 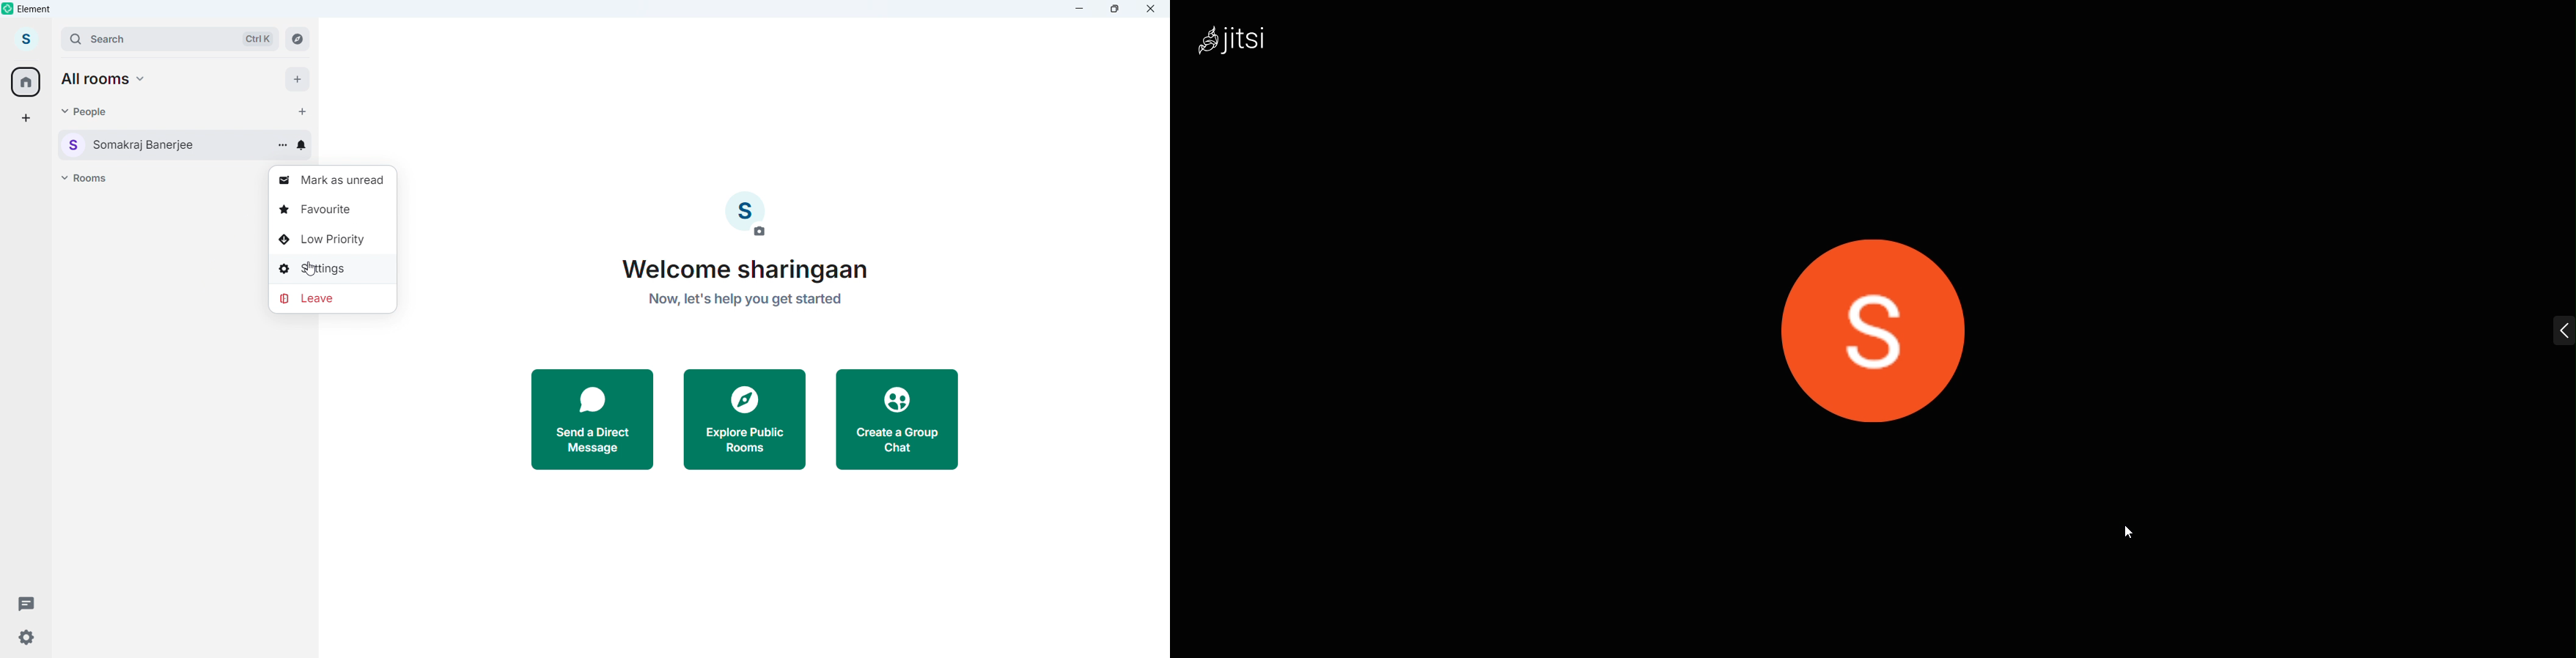 I want to click on Account image, so click(x=746, y=214).